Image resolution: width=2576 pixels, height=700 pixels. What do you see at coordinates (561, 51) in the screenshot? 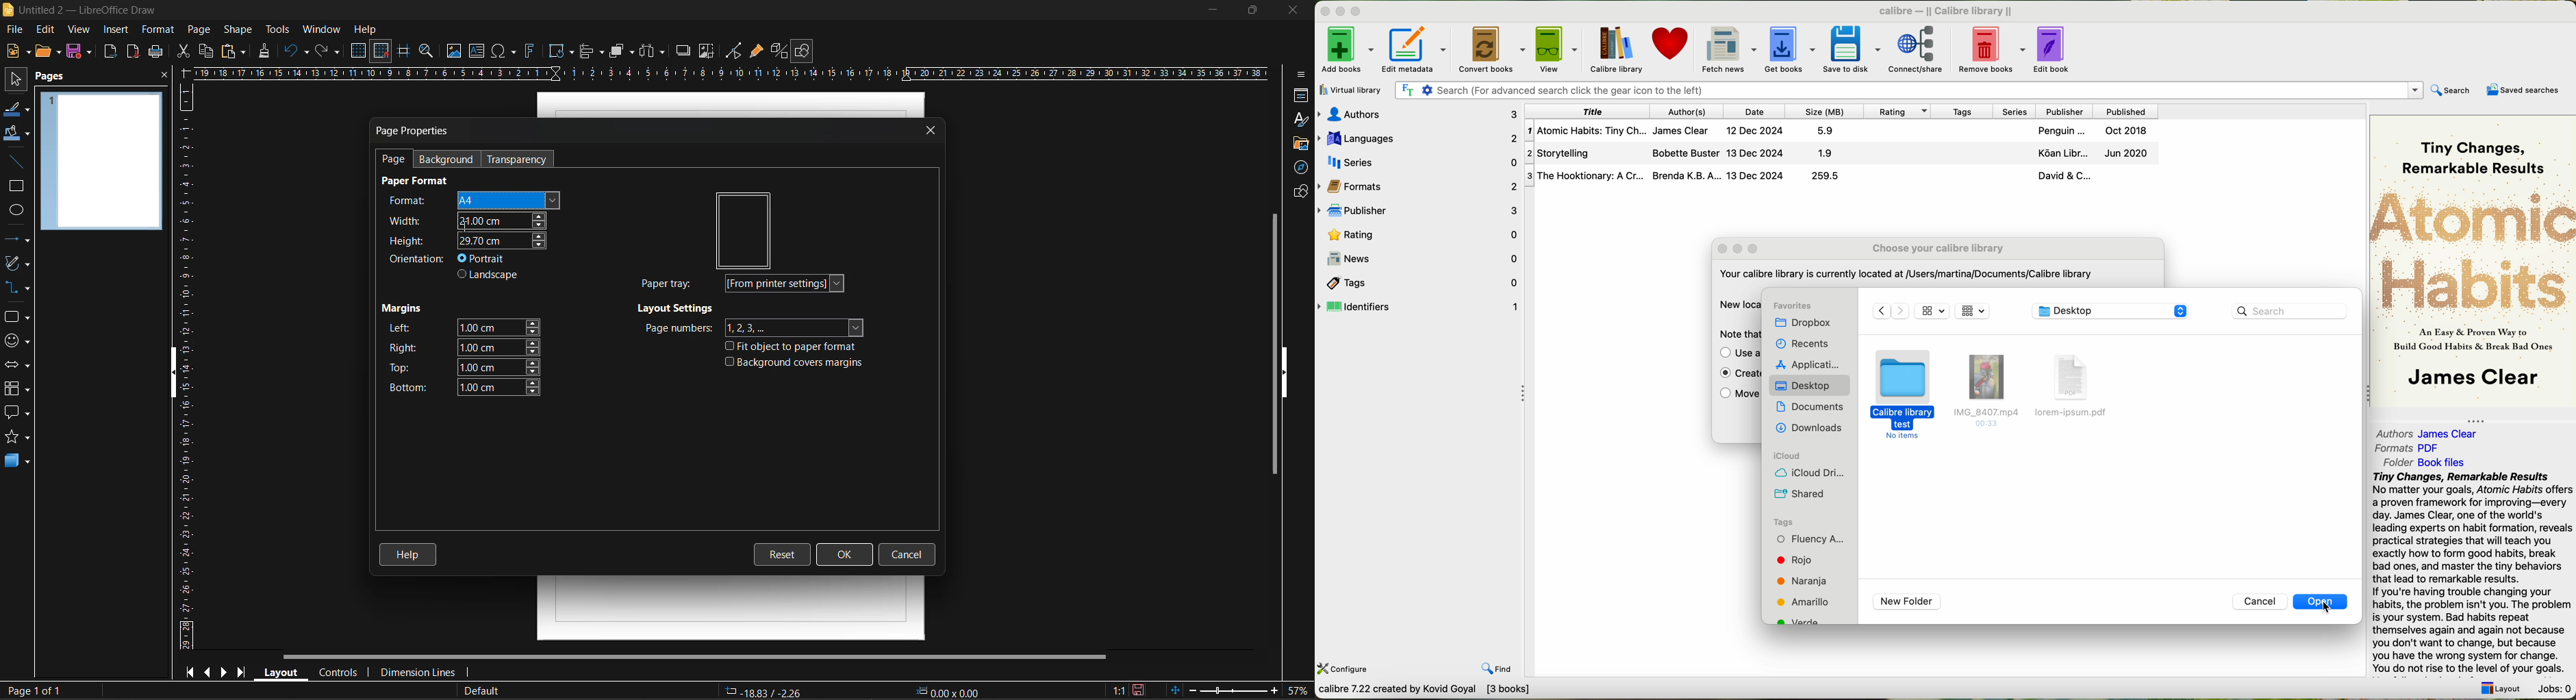
I see `transformations` at bounding box center [561, 51].